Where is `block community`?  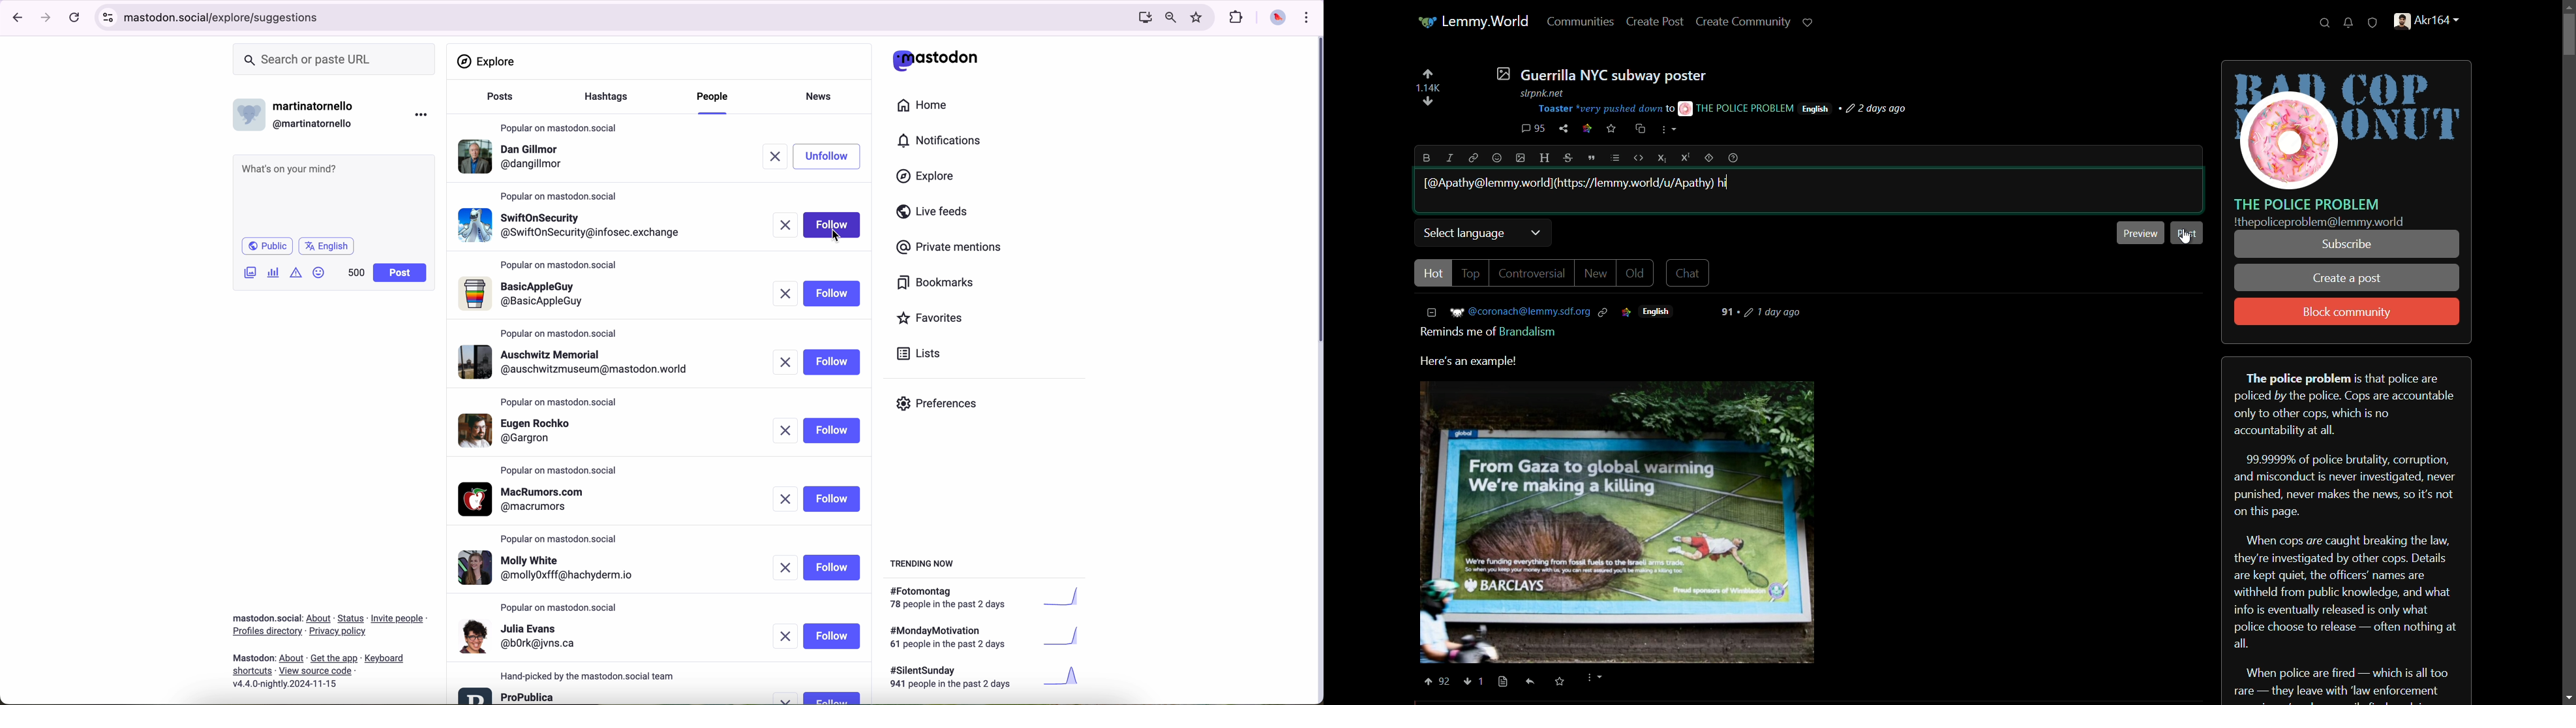
block community is located at coordinates (2347, 313).